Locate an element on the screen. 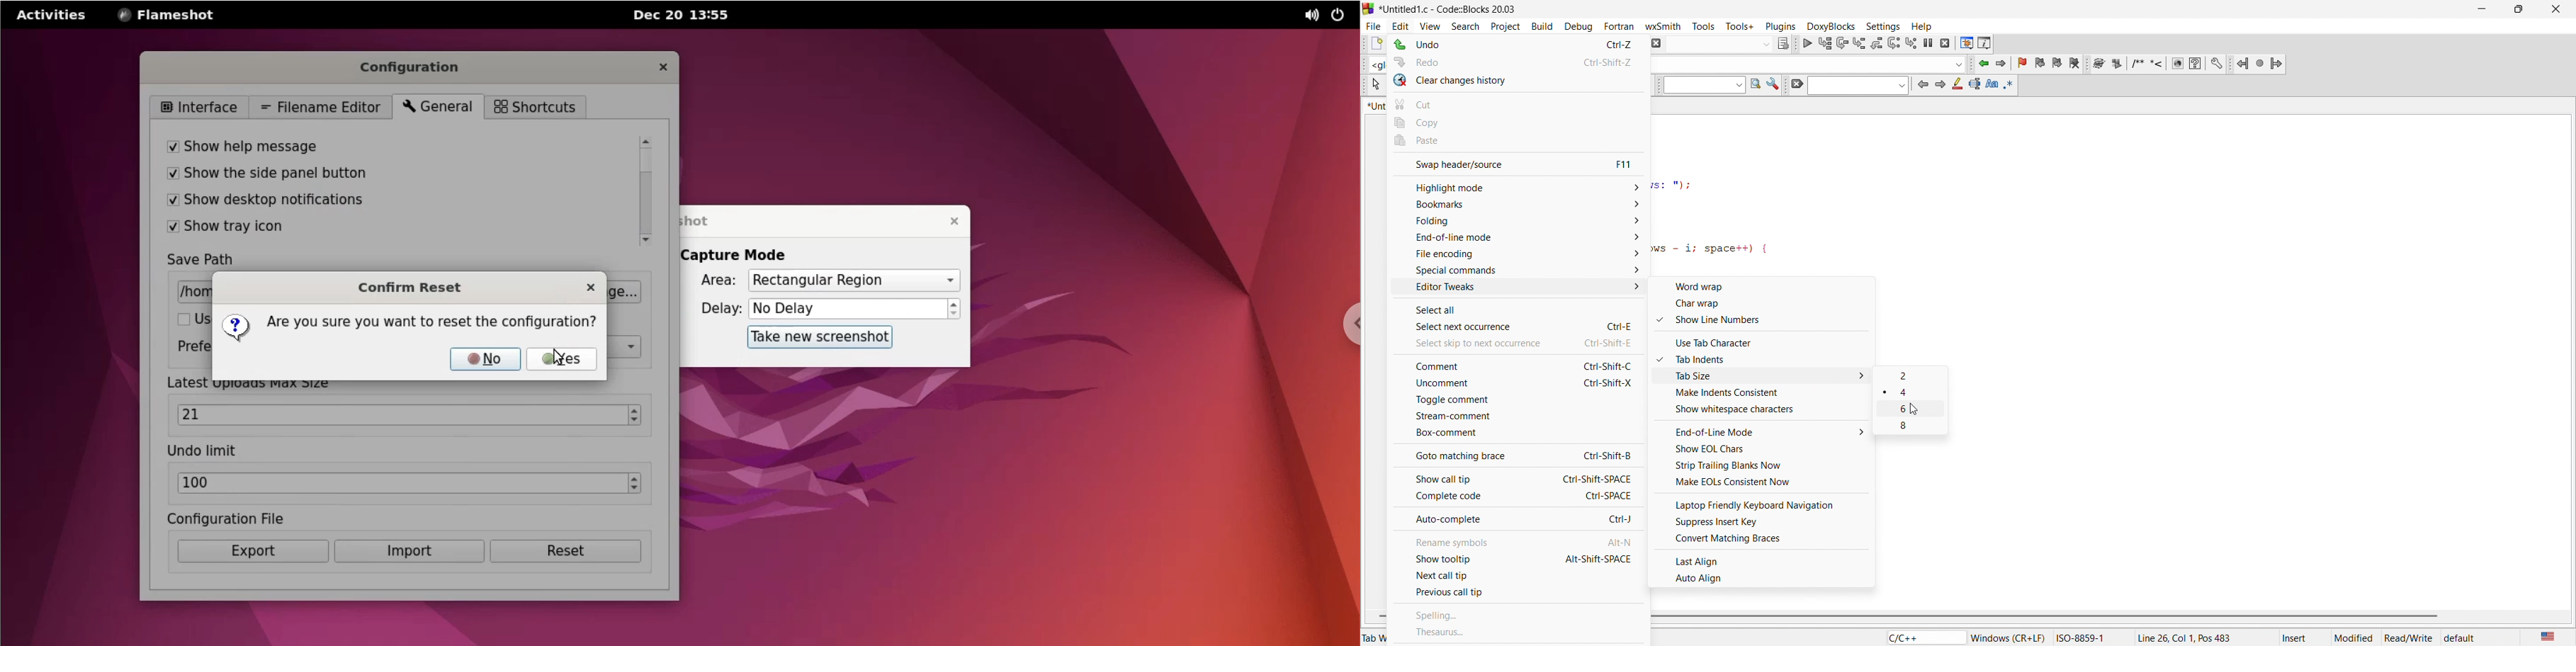 This screenshot has width=2576, height=672. general is located at coordinates (439, 108).